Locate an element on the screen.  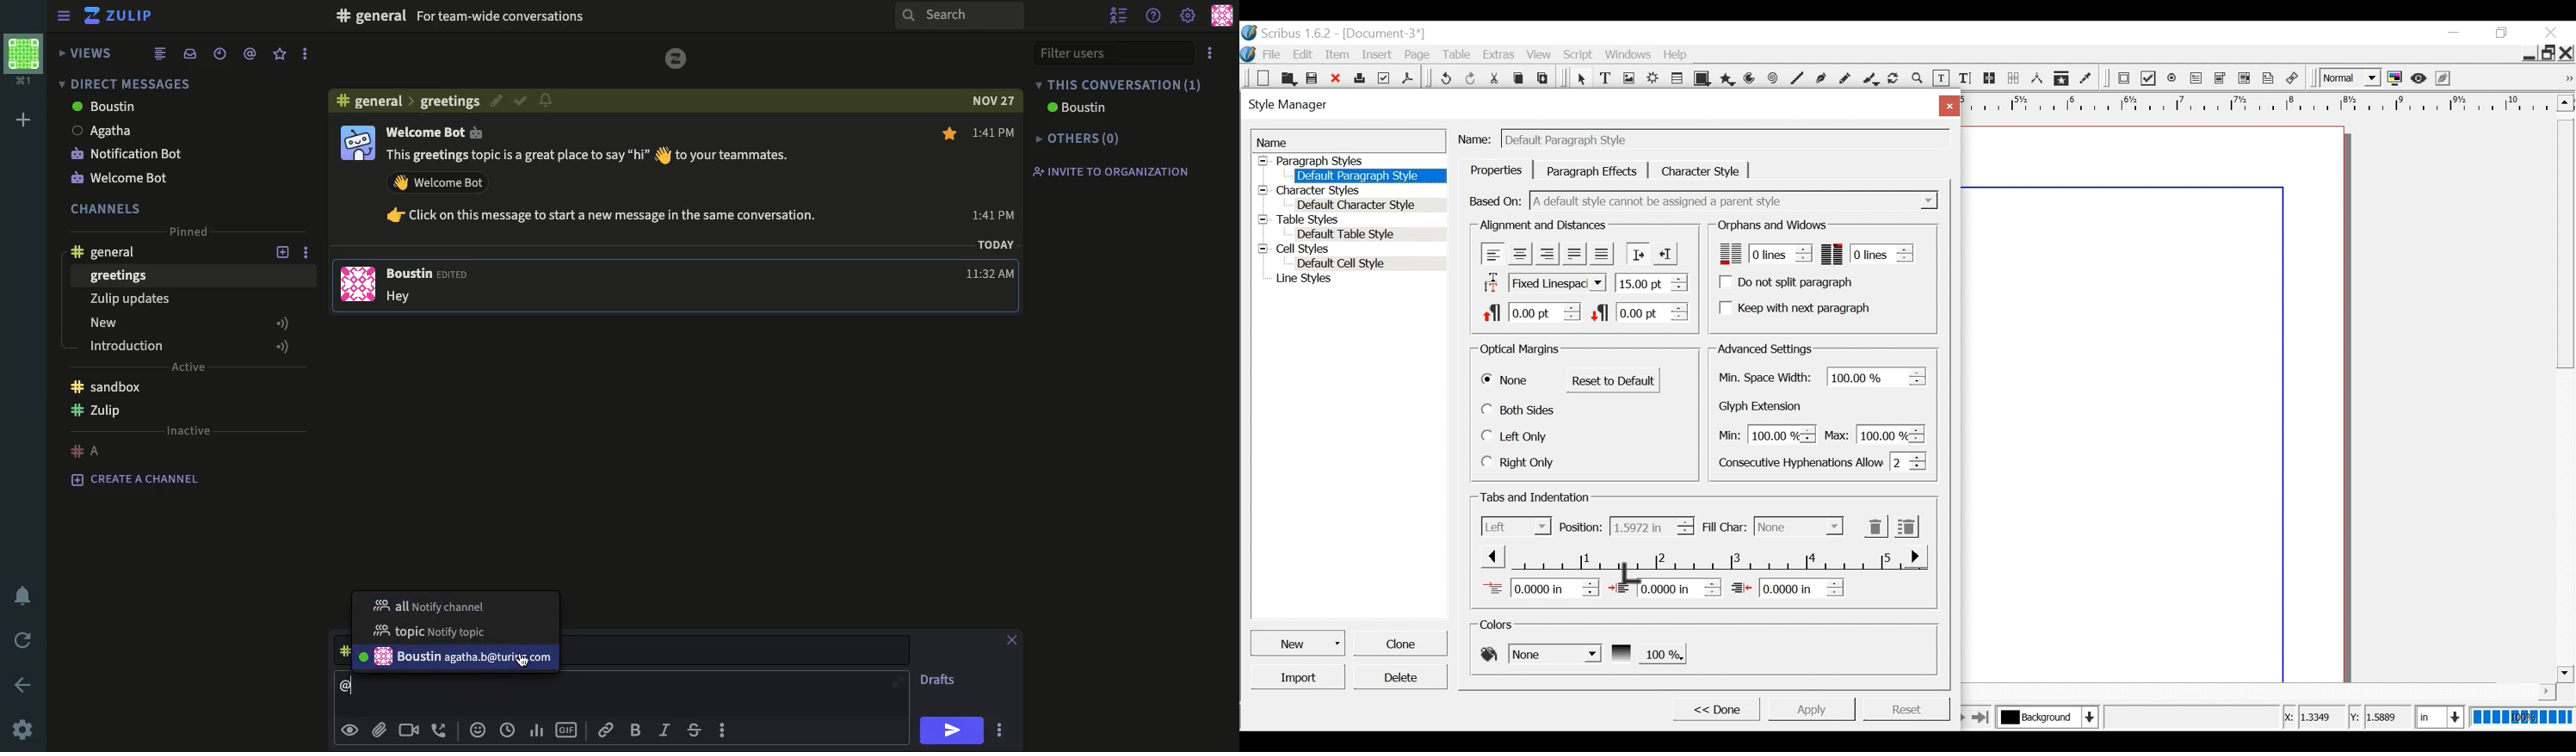
this conversation (1) is located at coordinates (1119, 84).